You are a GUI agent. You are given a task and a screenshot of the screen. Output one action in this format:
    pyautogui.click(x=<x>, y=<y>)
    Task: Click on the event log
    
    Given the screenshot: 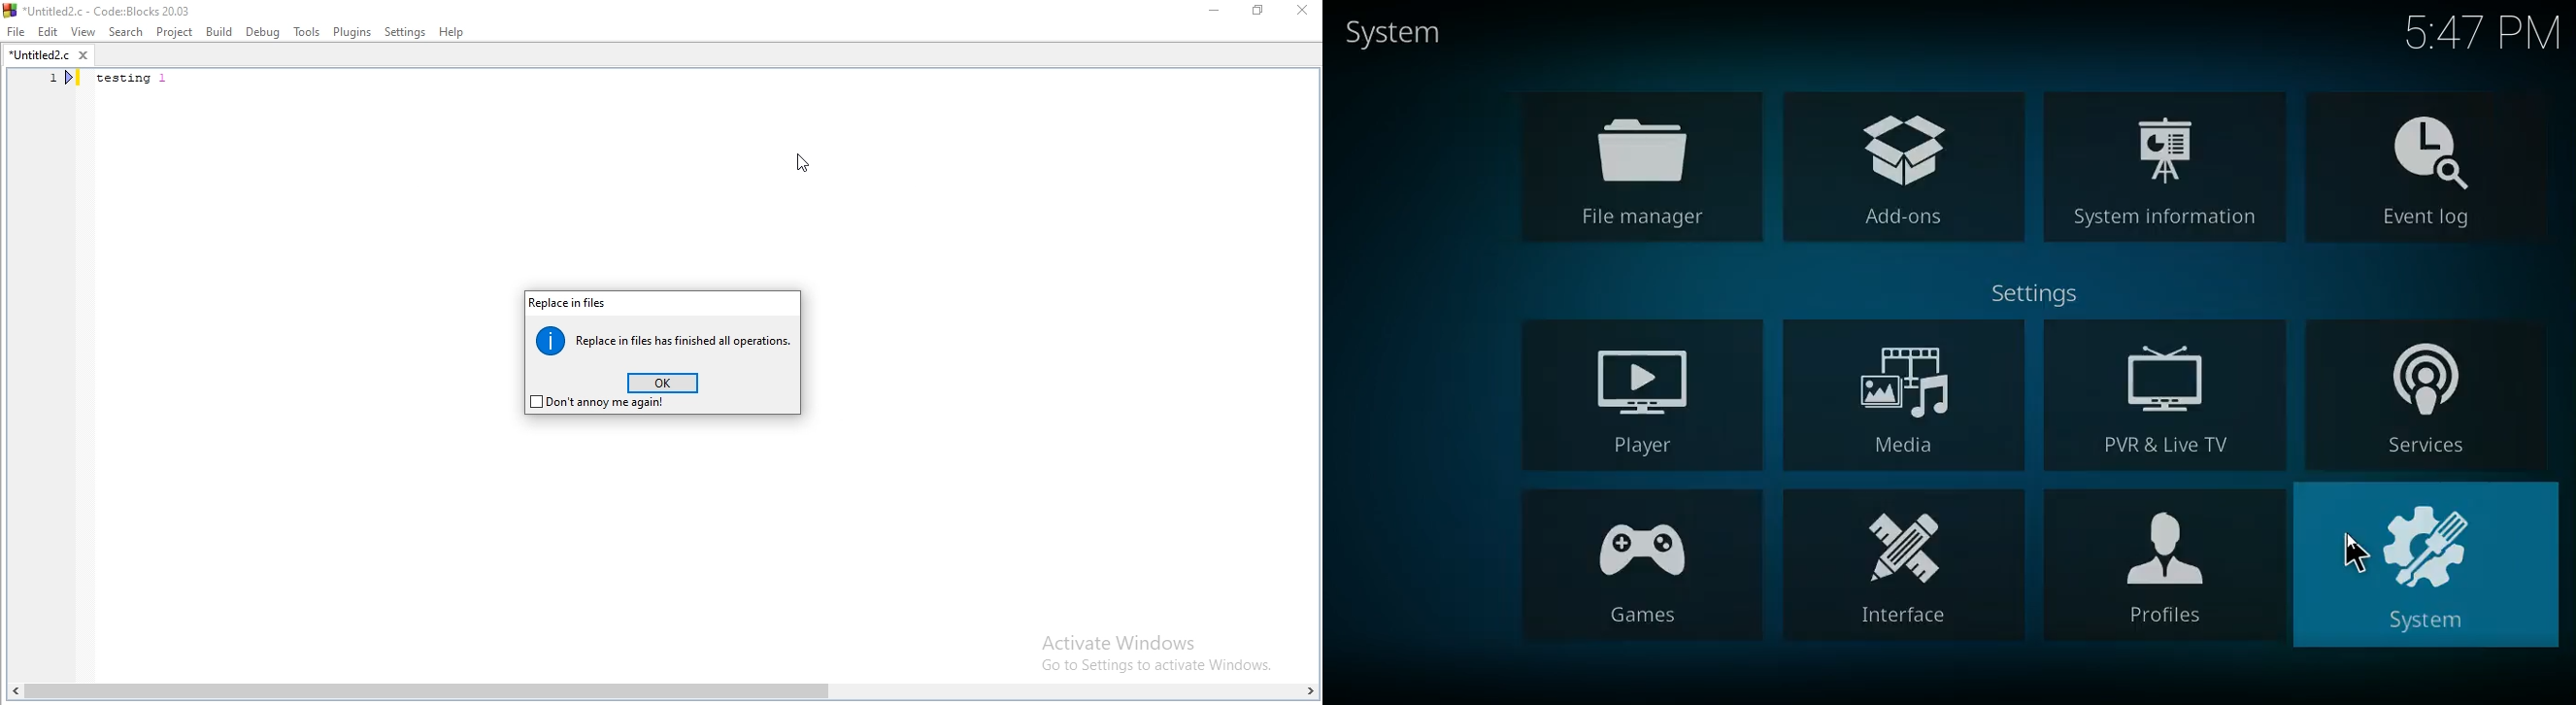 What is the action you would take?
    pyautogui.click(x=2436, y=171)
    